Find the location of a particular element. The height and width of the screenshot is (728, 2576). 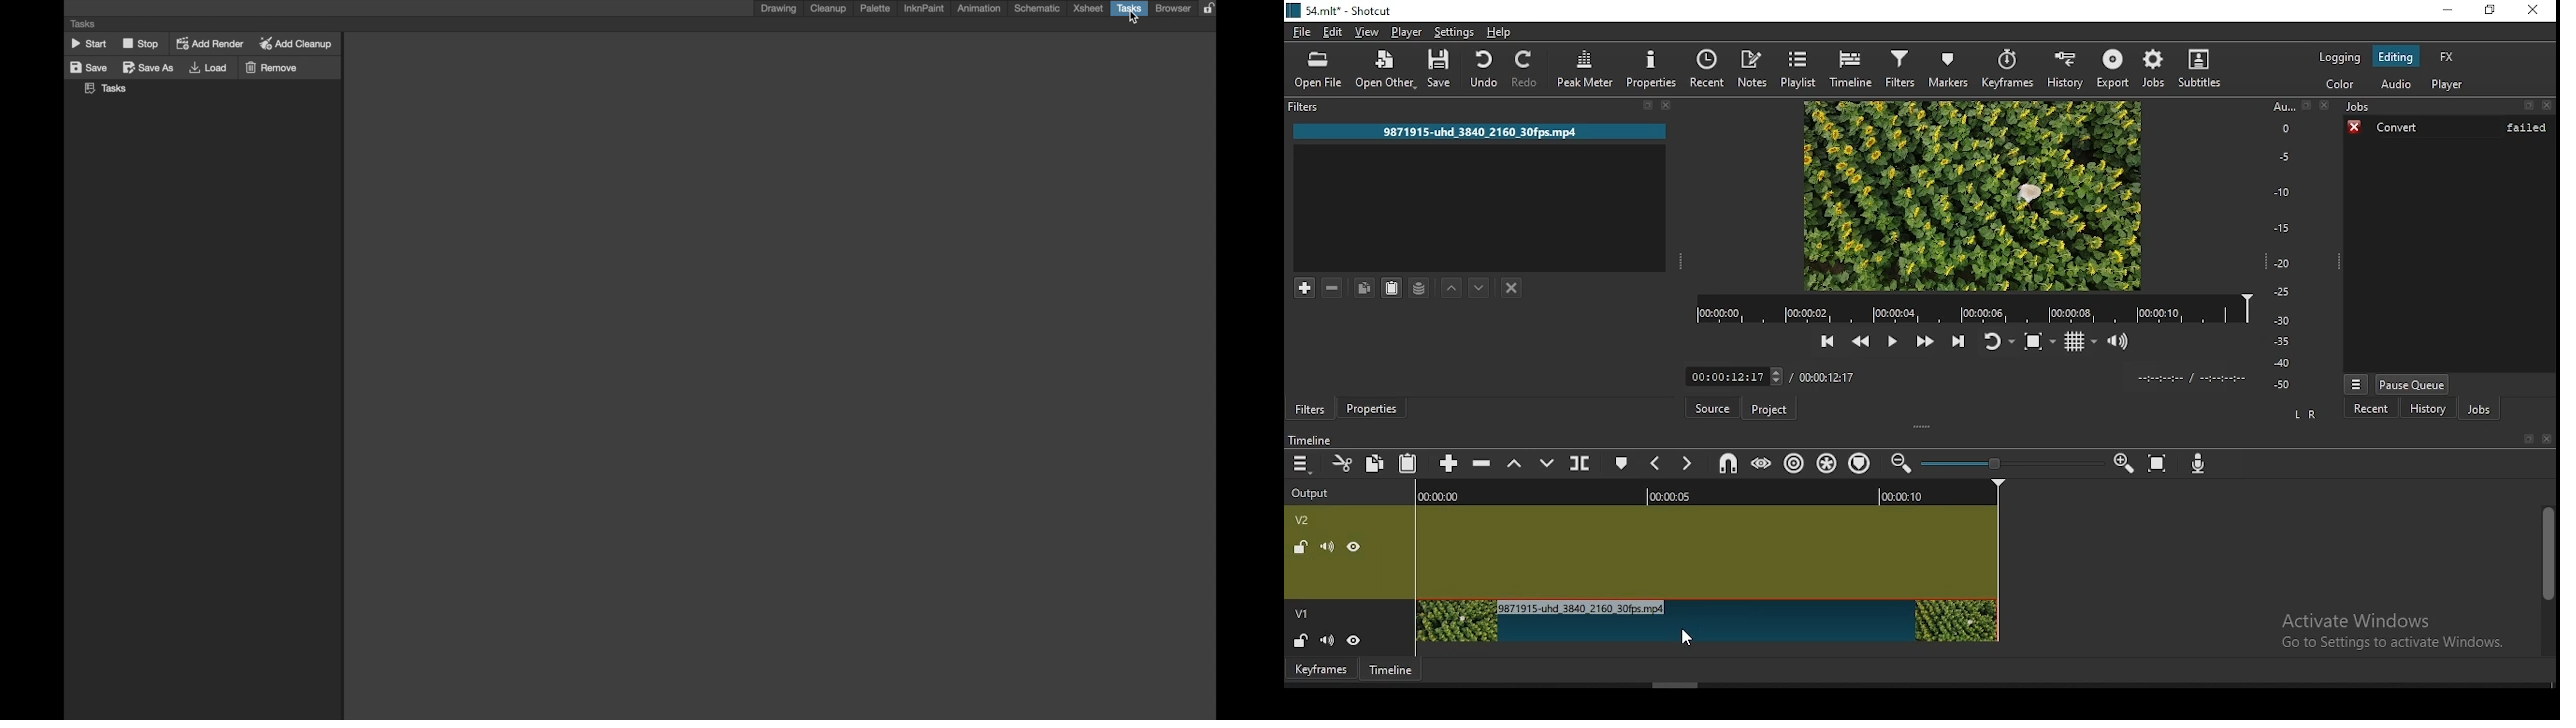

paste is located at coordinates (1410, 460).